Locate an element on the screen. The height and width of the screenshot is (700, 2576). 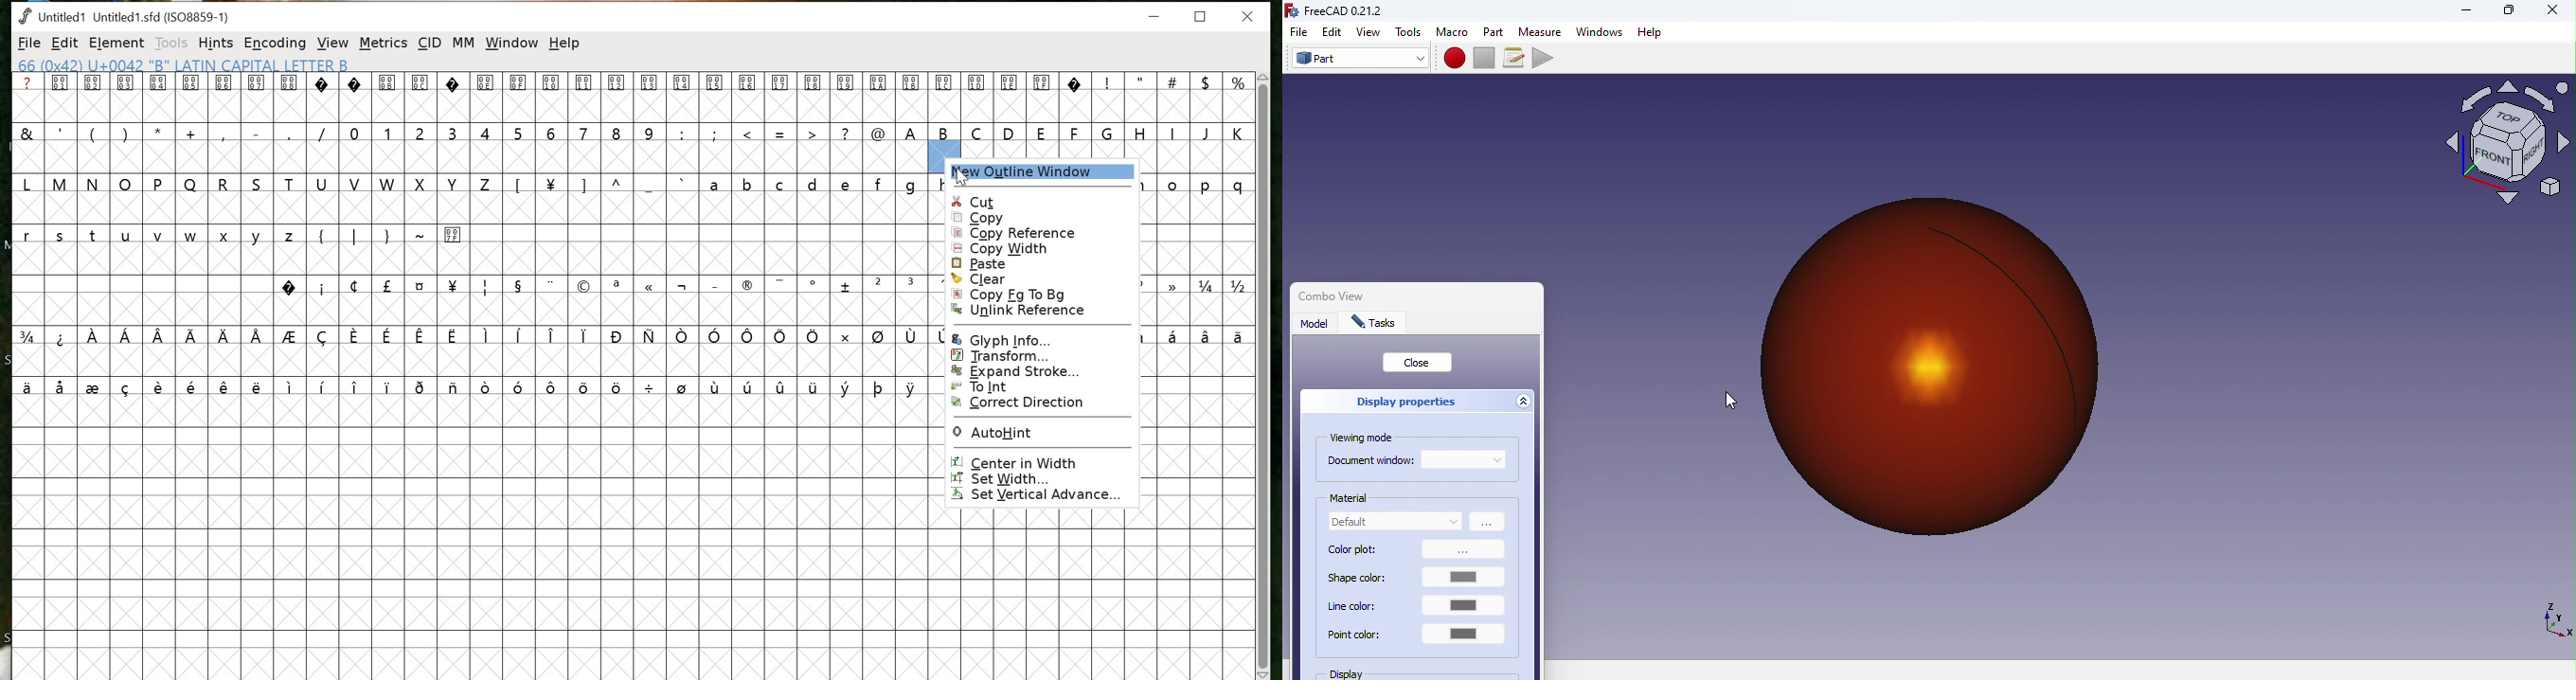
Edit is located at coordinates (1333, 31).